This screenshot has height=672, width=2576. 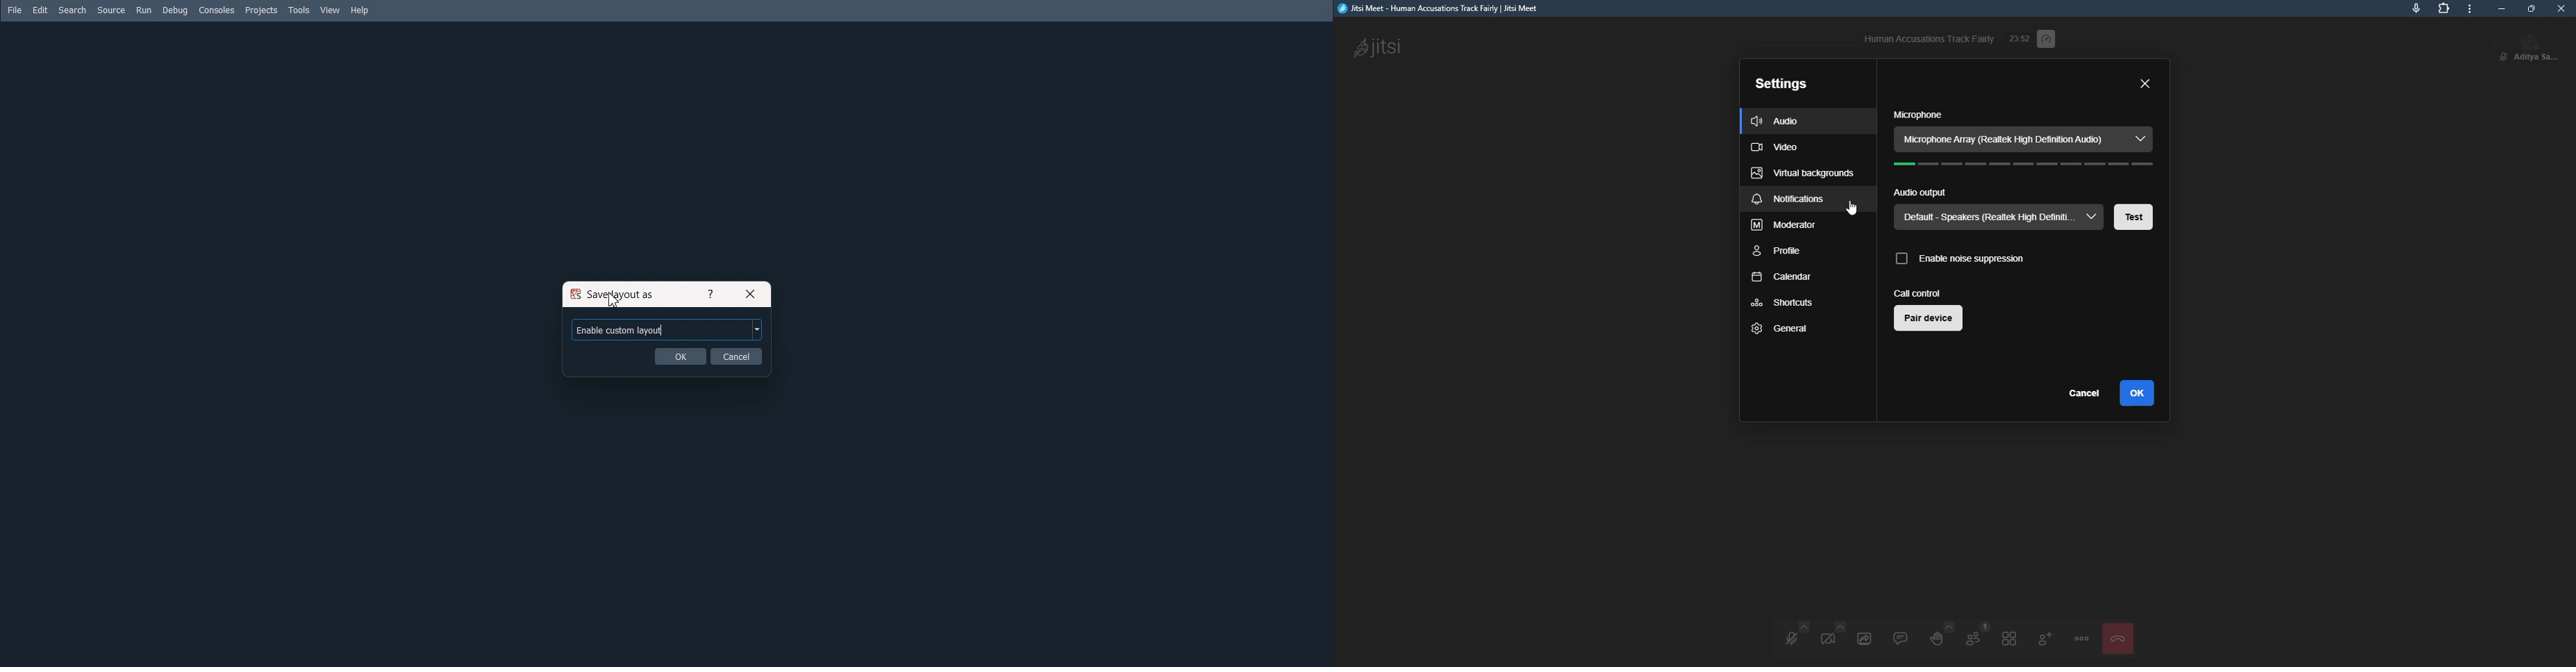 I want to click on Consoles, so click(x=217, y=10).